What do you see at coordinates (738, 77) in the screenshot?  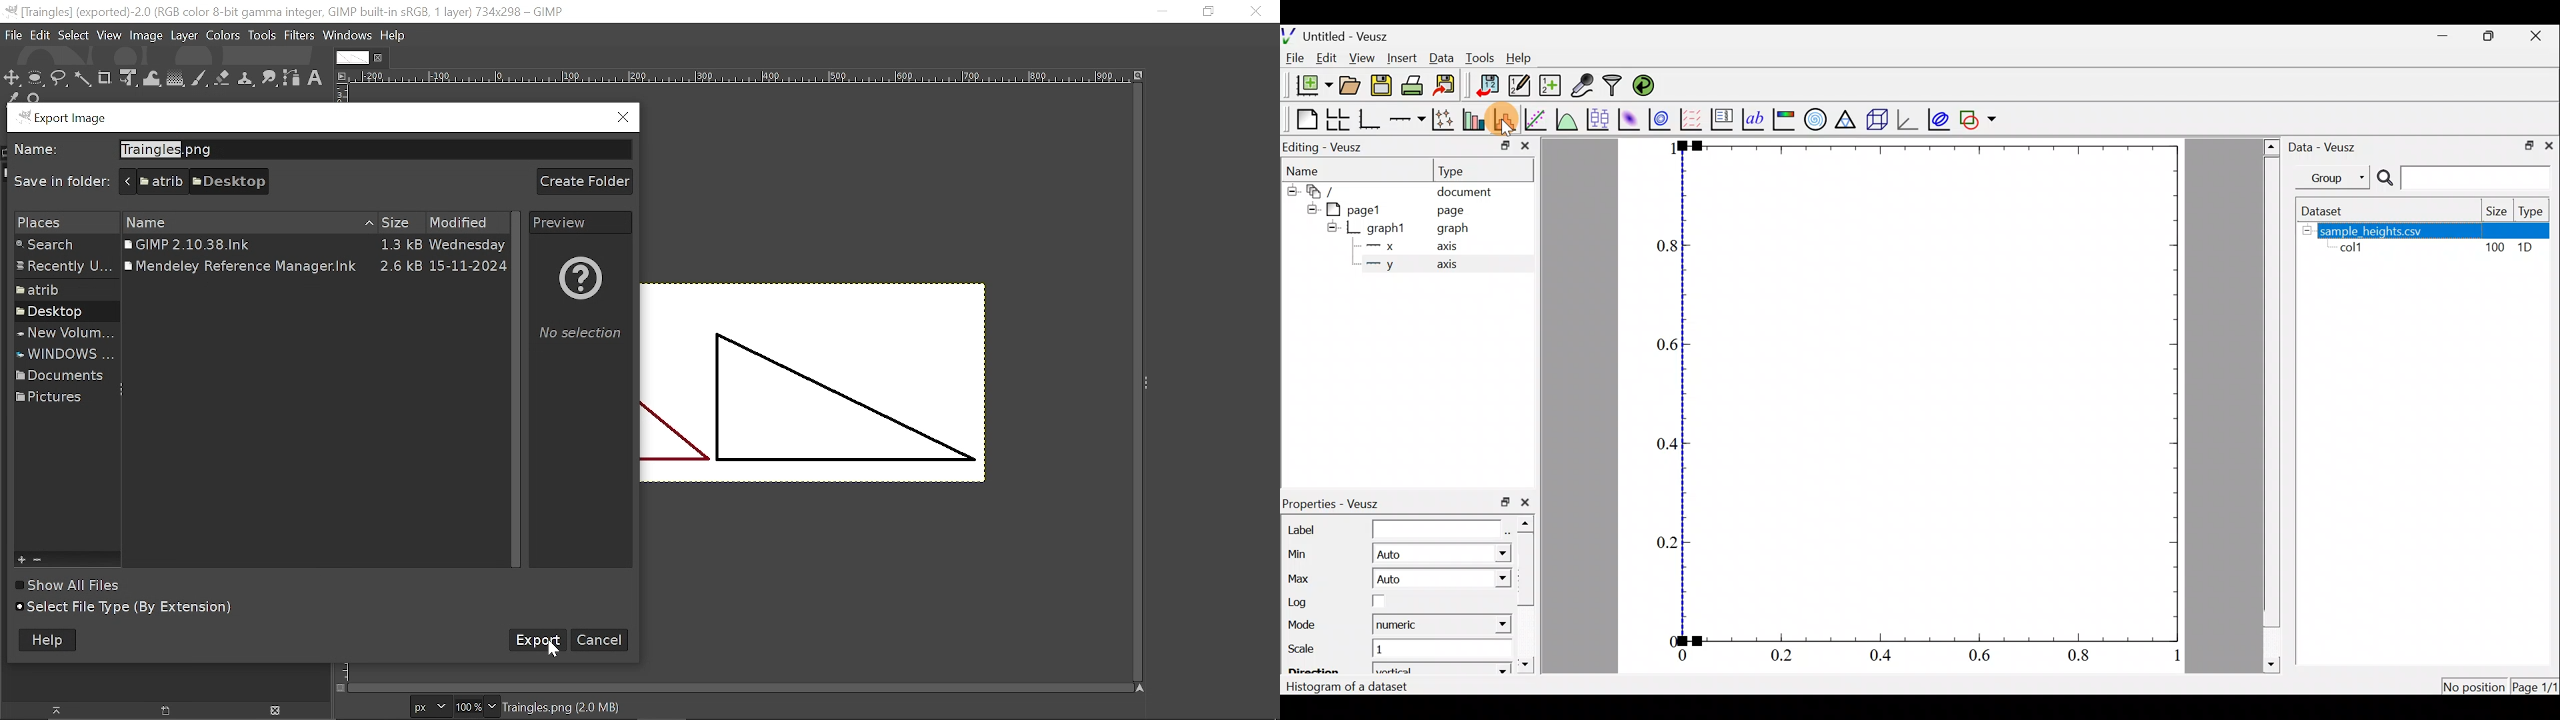 I see `Horizontal marking` at bounding box center [738, 77].